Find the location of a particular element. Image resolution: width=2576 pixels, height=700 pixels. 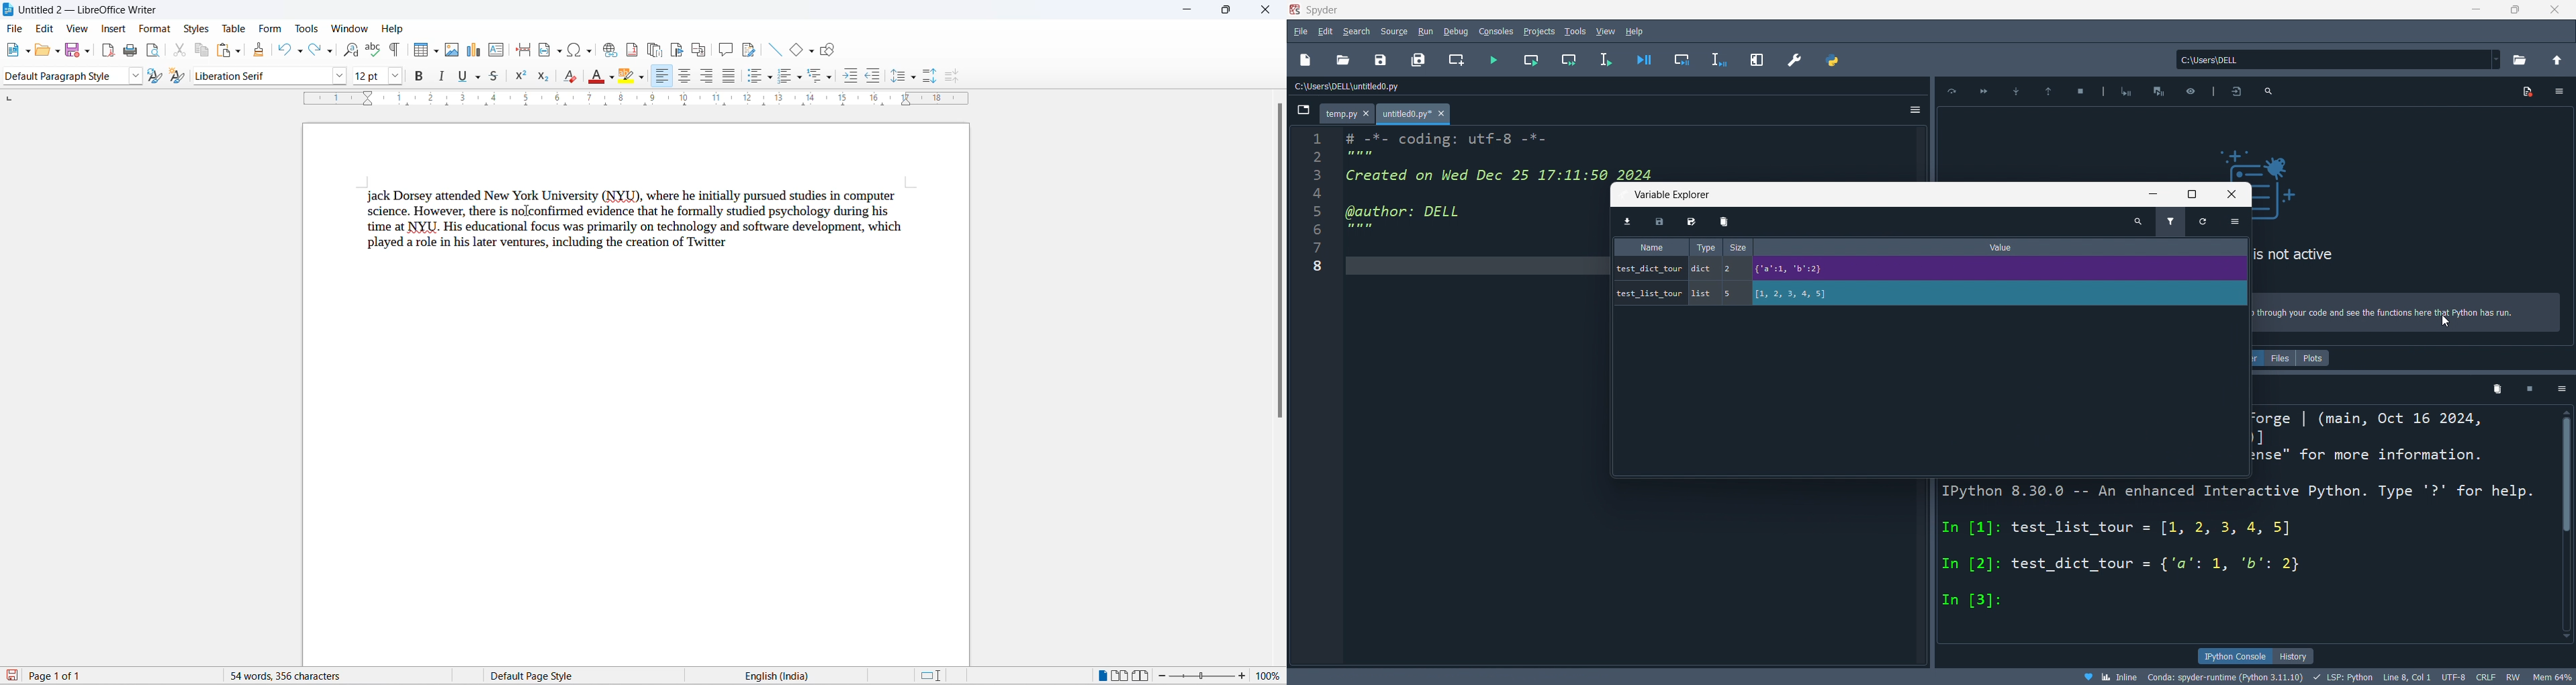

CRLF is located at coordinates (2487, 677).